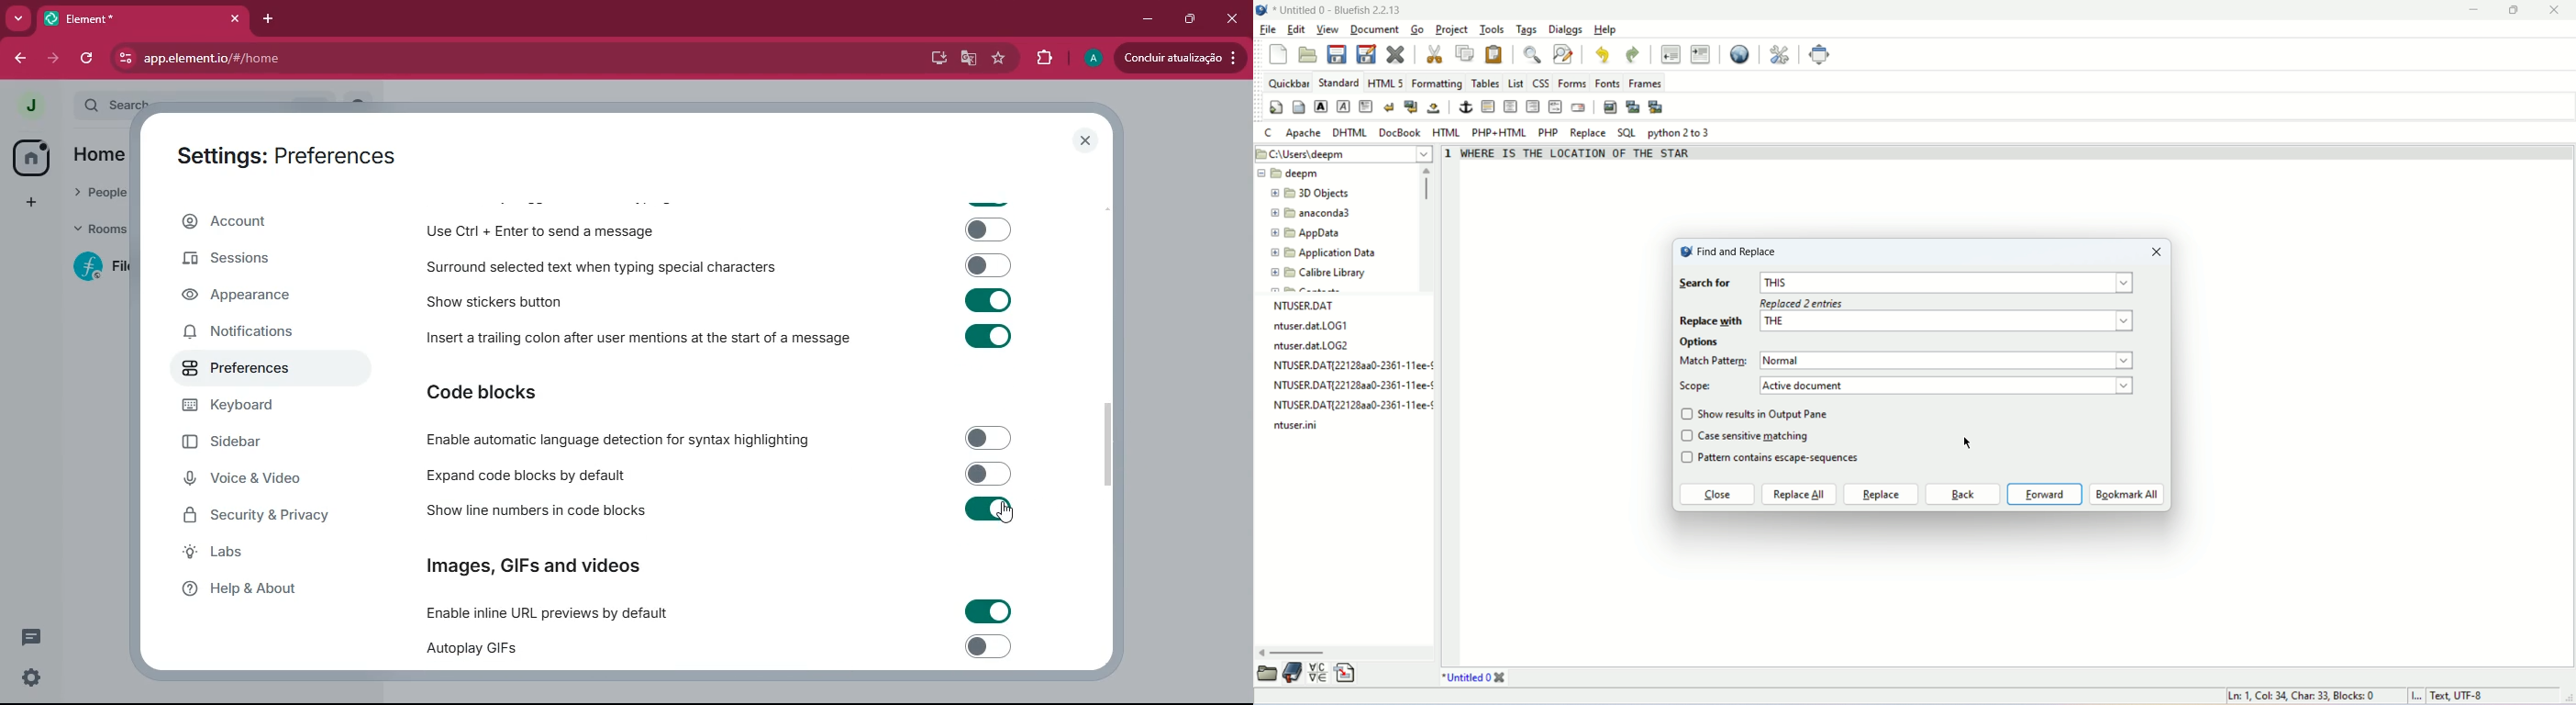 The image size is (2576, 728). Describe the element at coordinates (1293, 673) in the screenshot. I see `bookmakrs` at that location.